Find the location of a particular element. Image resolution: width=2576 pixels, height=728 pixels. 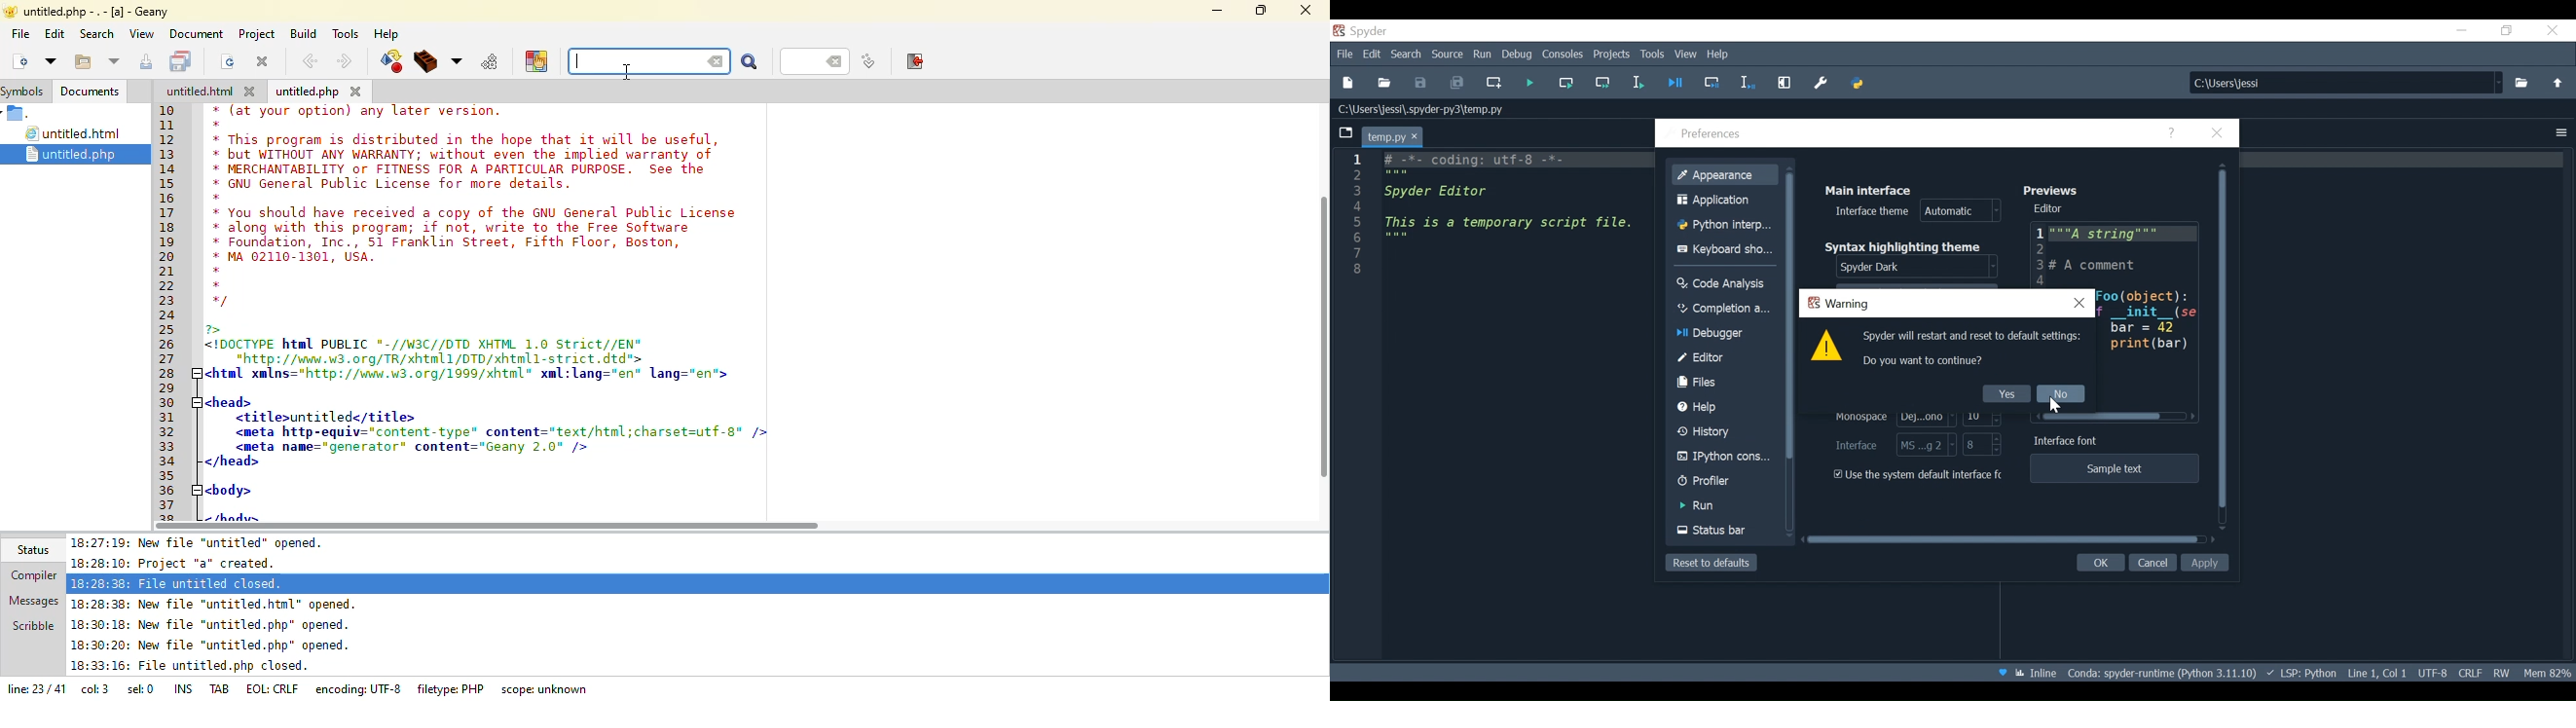

Profiler is located at coordinates (1724, 482).